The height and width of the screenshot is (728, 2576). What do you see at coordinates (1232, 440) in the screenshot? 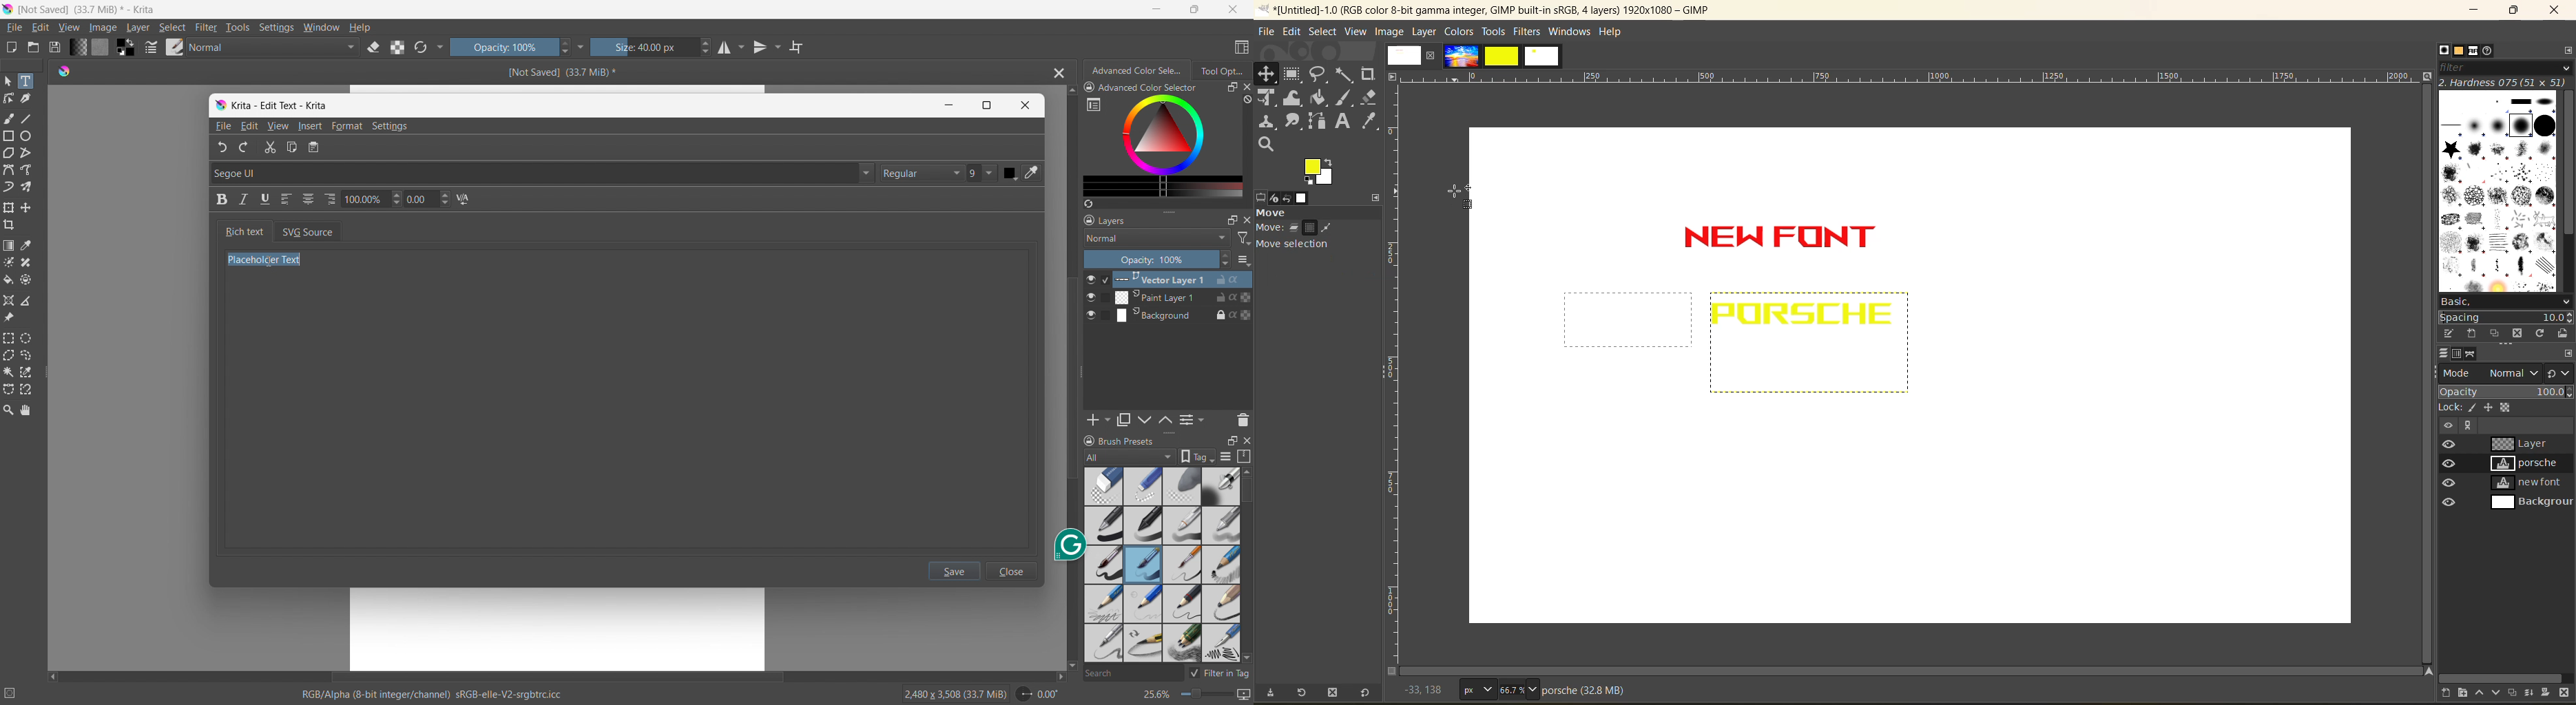
I see `maximize` at bounding box center [1232, 440].